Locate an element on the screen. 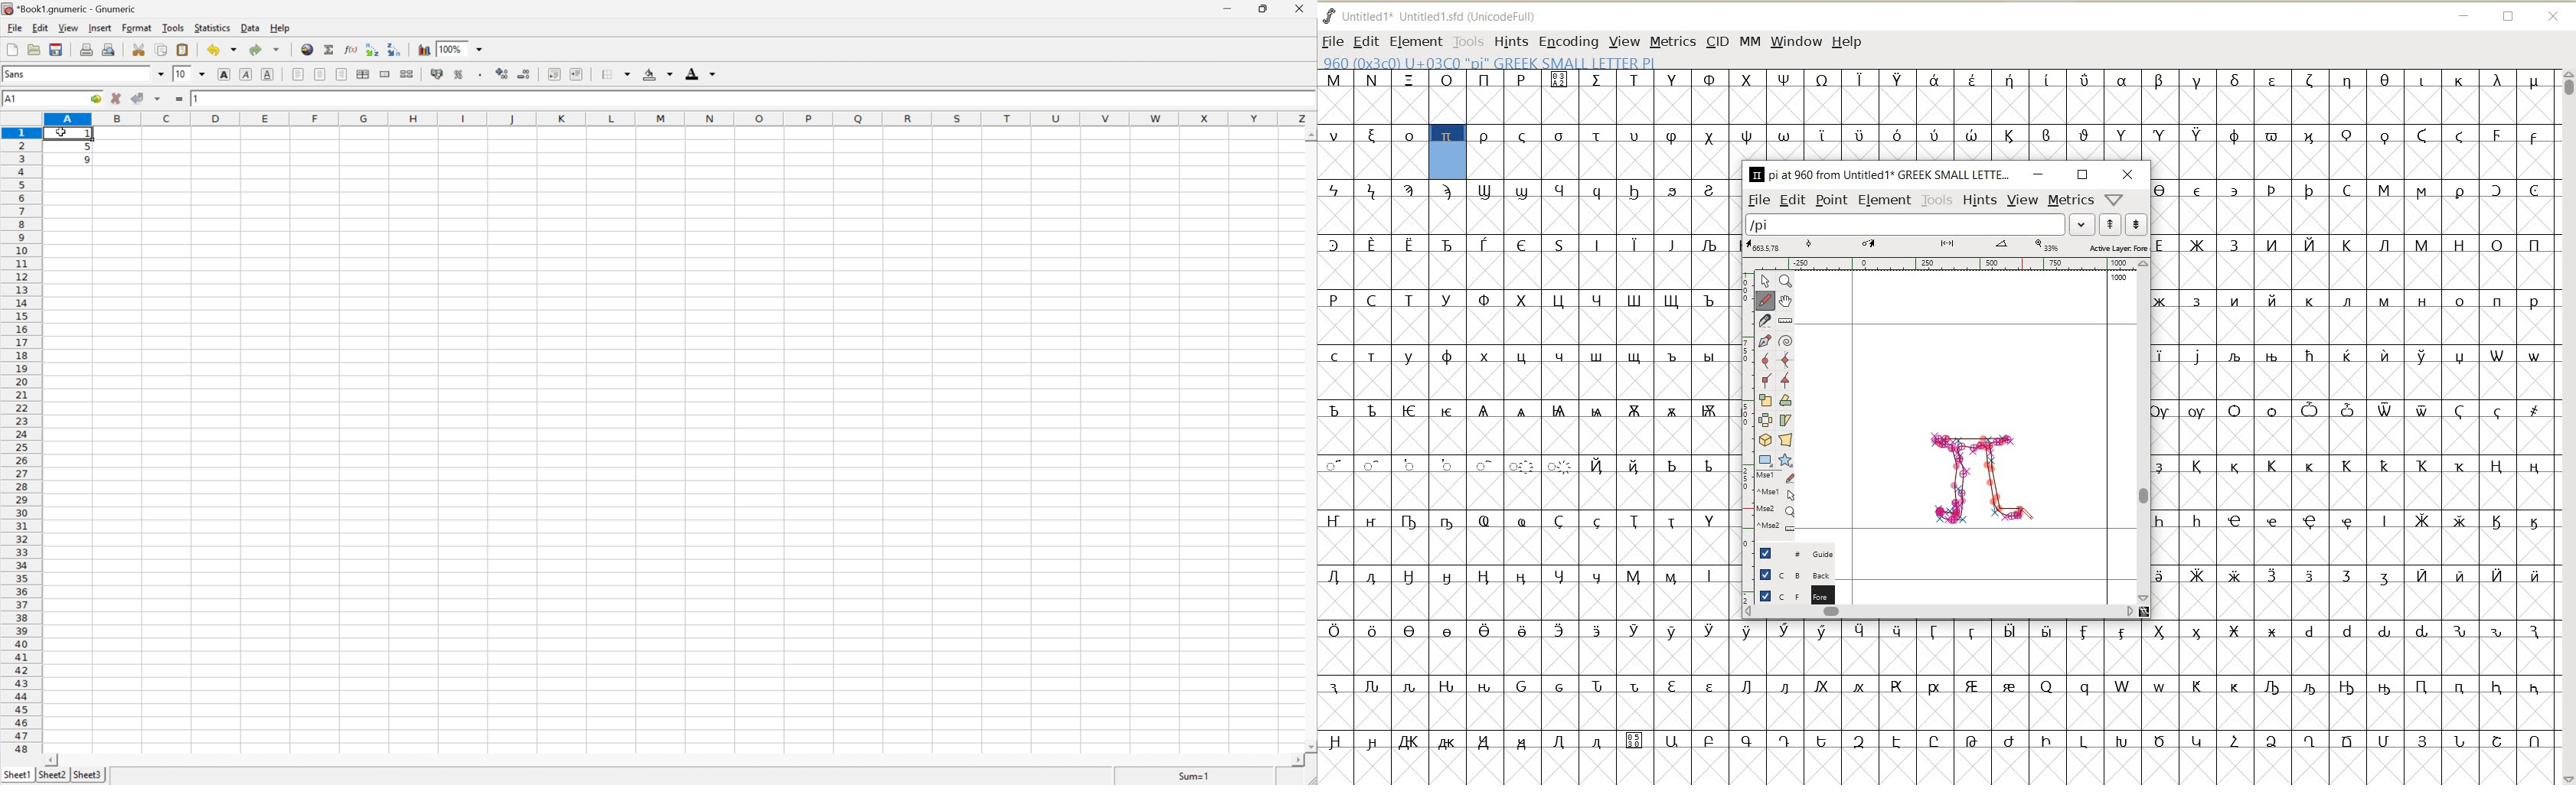 The width and height of the screenshot is (2576, 812). cursor is located at coordinates (61, 132).